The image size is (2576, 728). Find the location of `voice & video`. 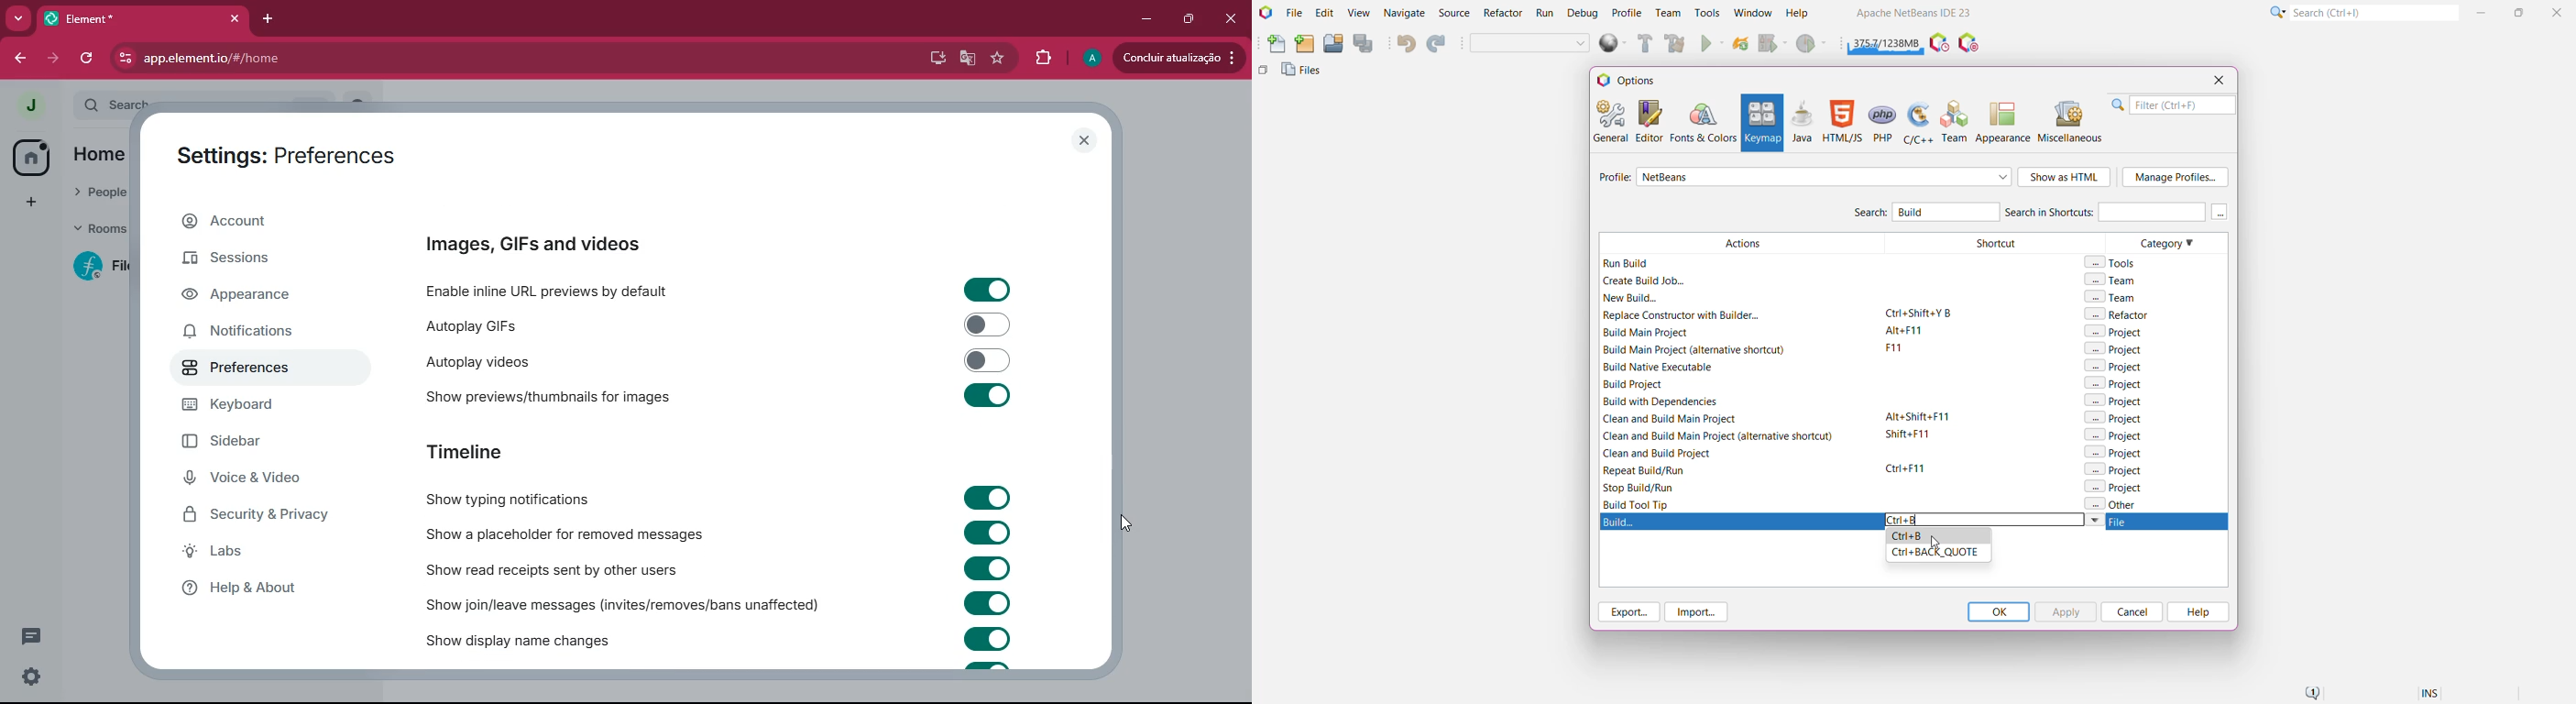

voice & video is located at coordinates (258, 478).